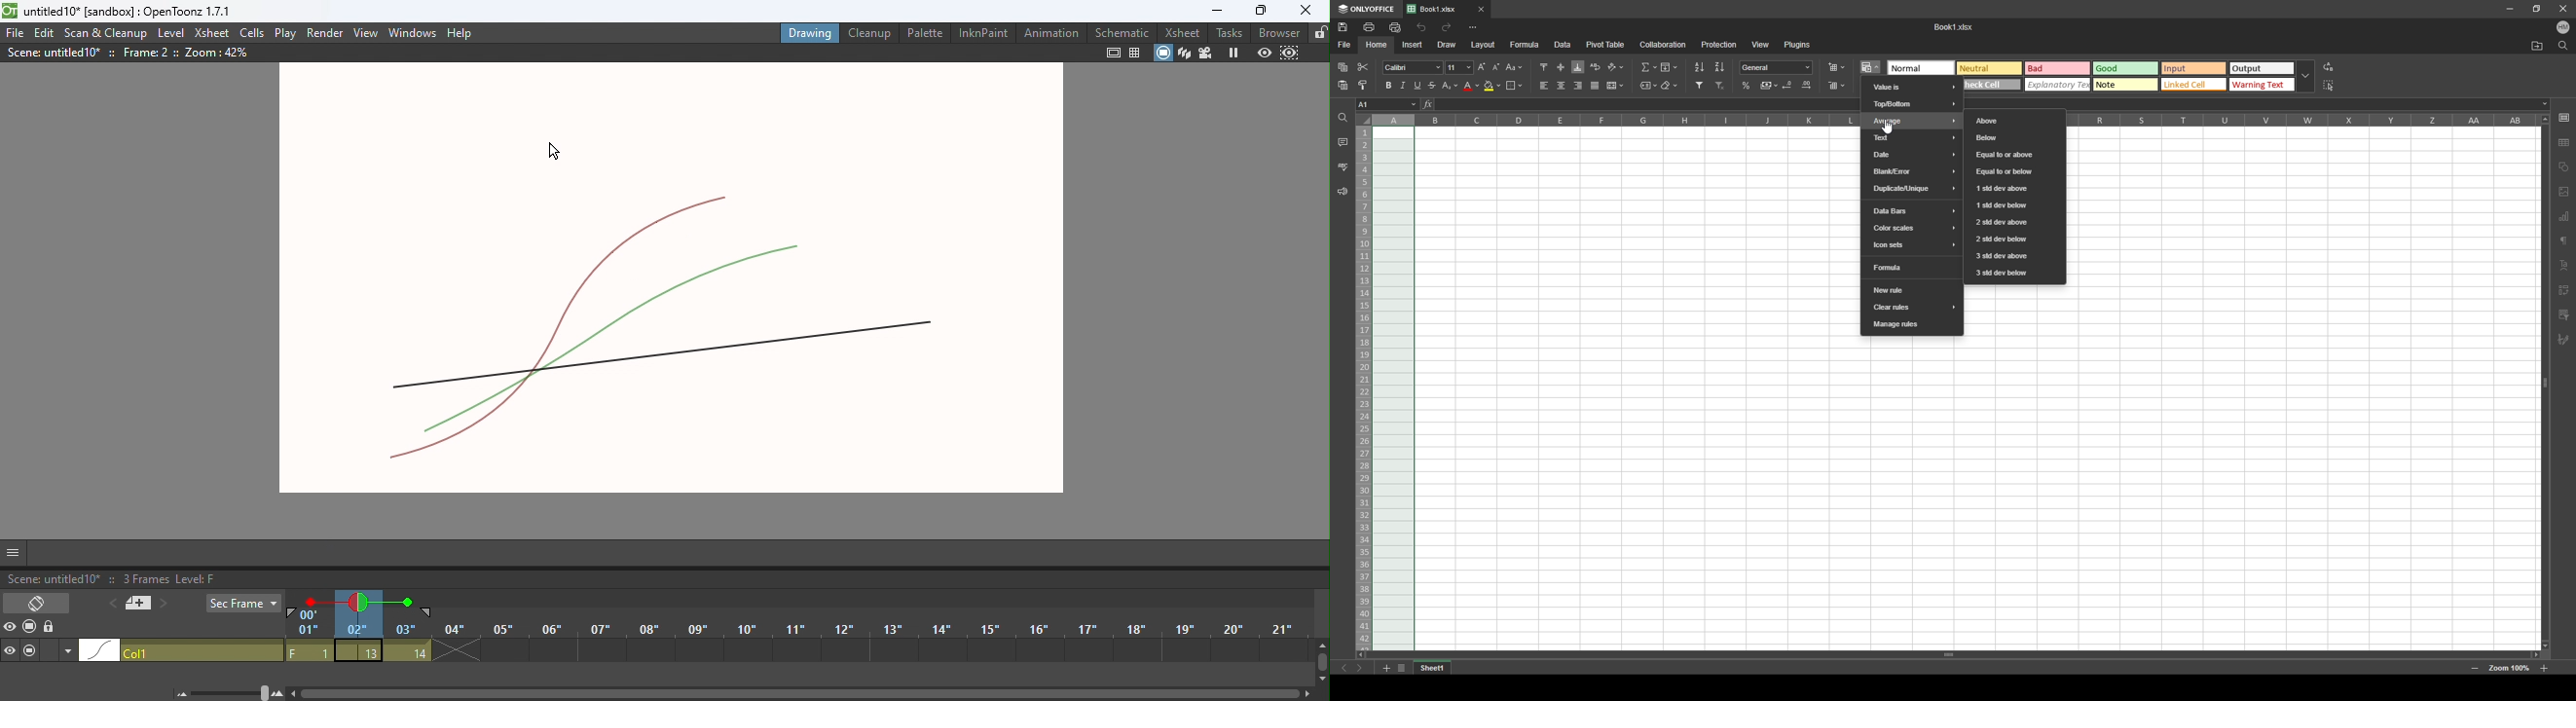 The width and height of the screenshot is (2576, 728). Describe the element at coordinates (310, 651) in the screenshot. I see `F1` at that location.